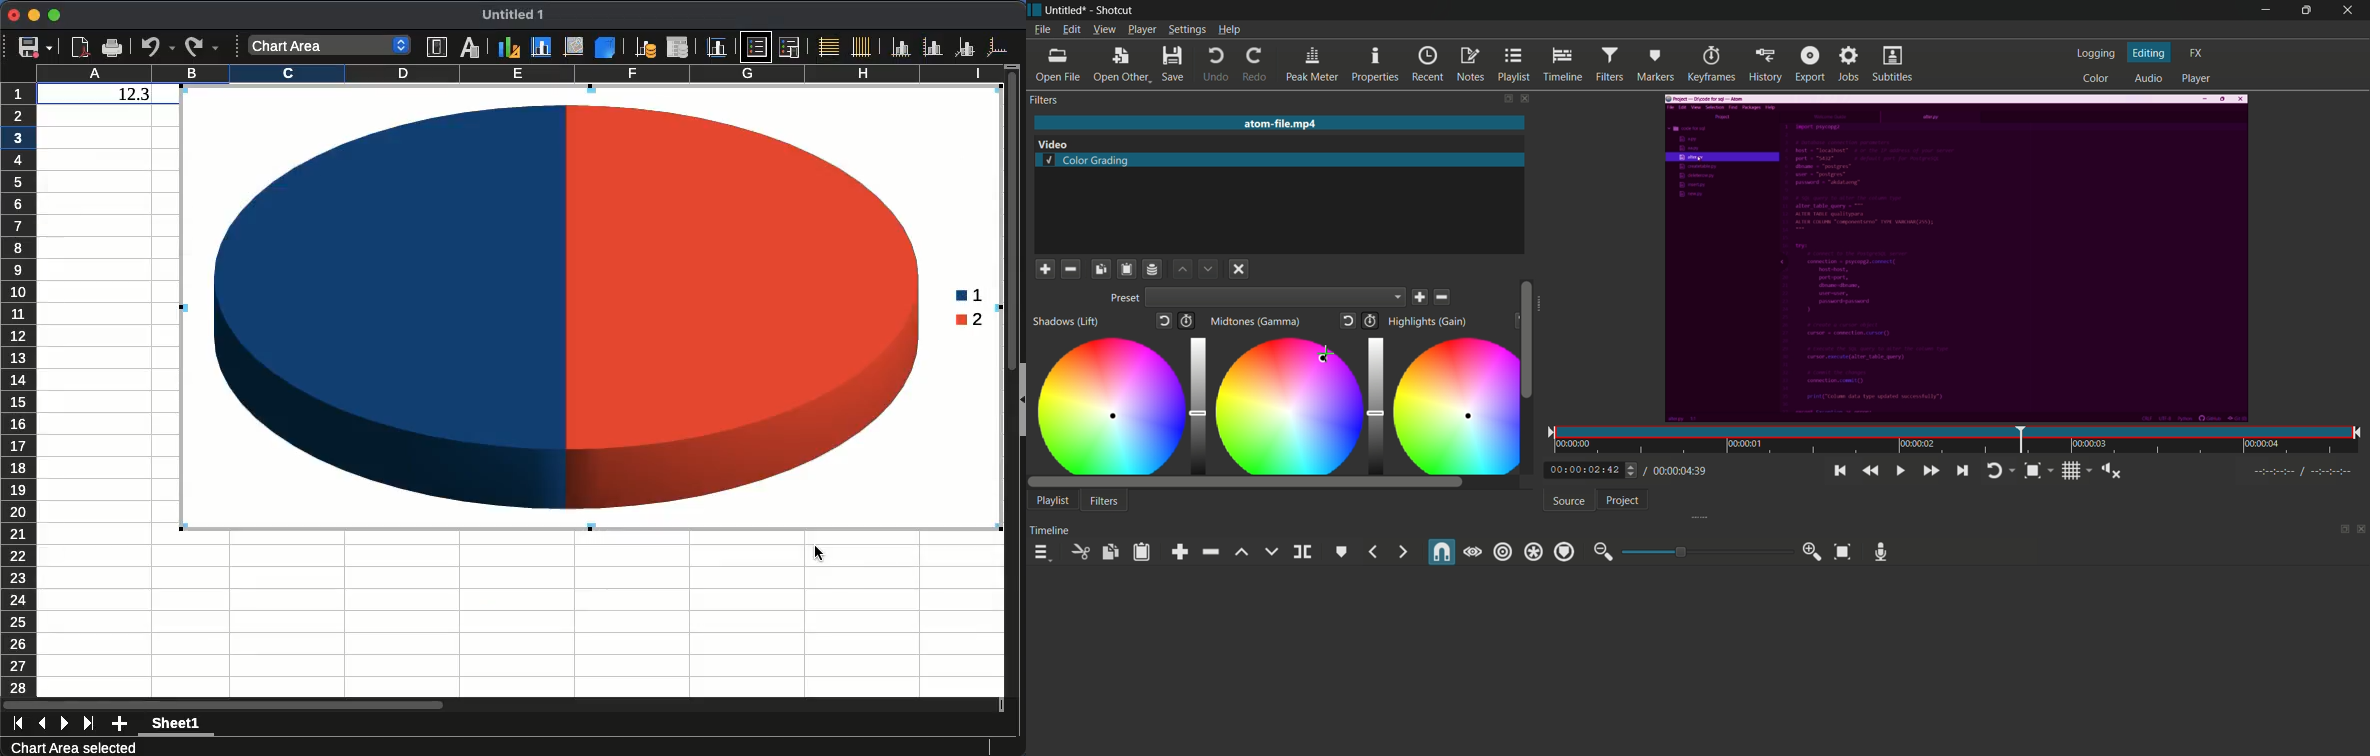 This screenshot has width=2380, height=756. I want to click on Redo options, so click(202, 47).